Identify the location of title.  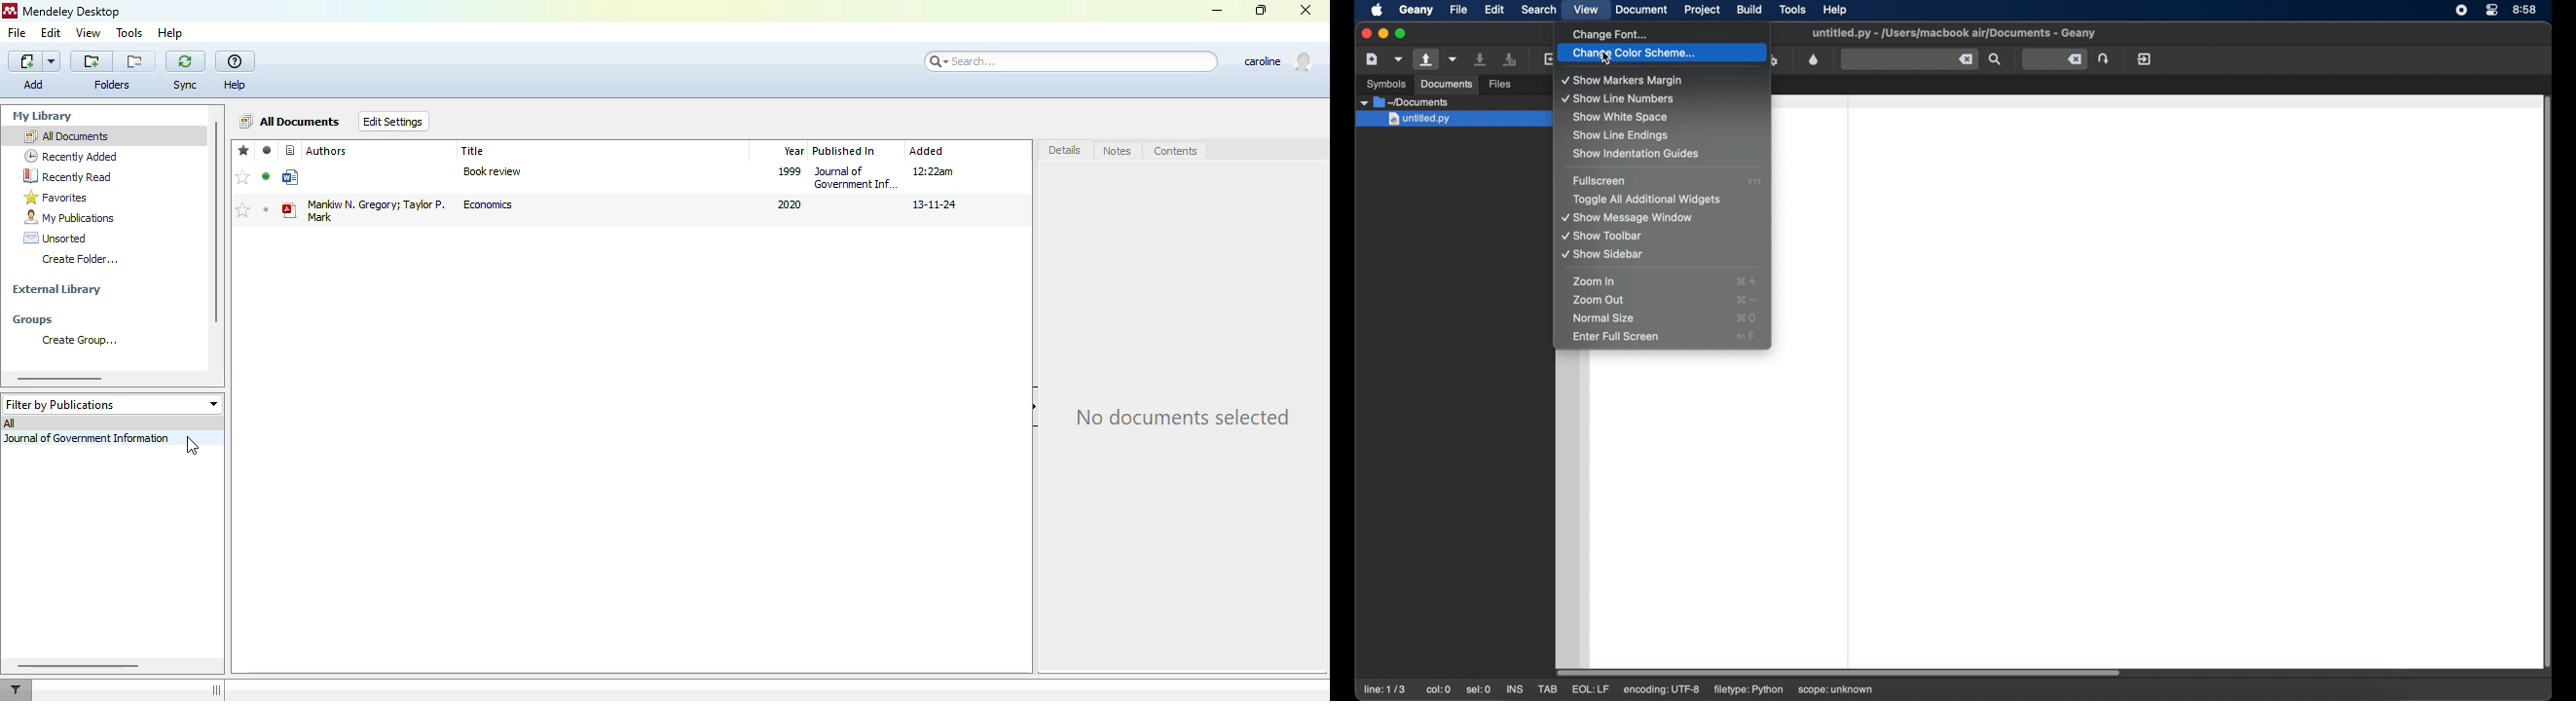
(473, 150).